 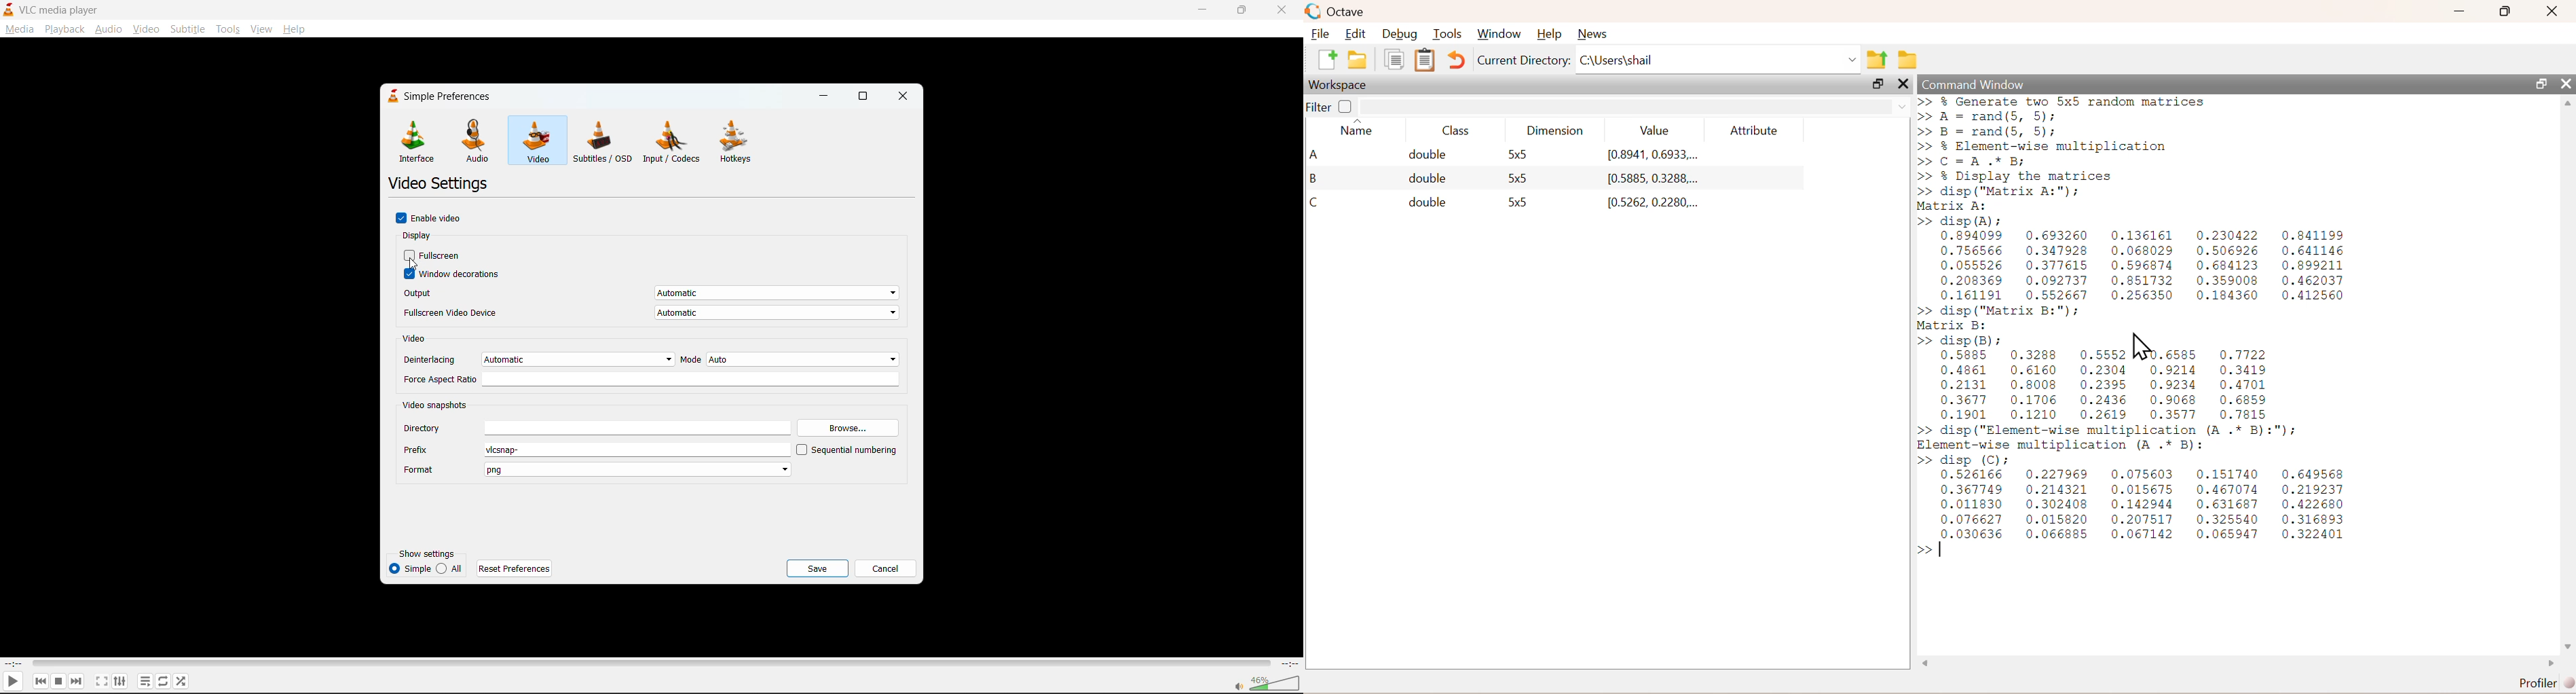 What do you see at coordinates (65, 29) in the screenshot?
I see `playback` at bounding box center [65, 29].